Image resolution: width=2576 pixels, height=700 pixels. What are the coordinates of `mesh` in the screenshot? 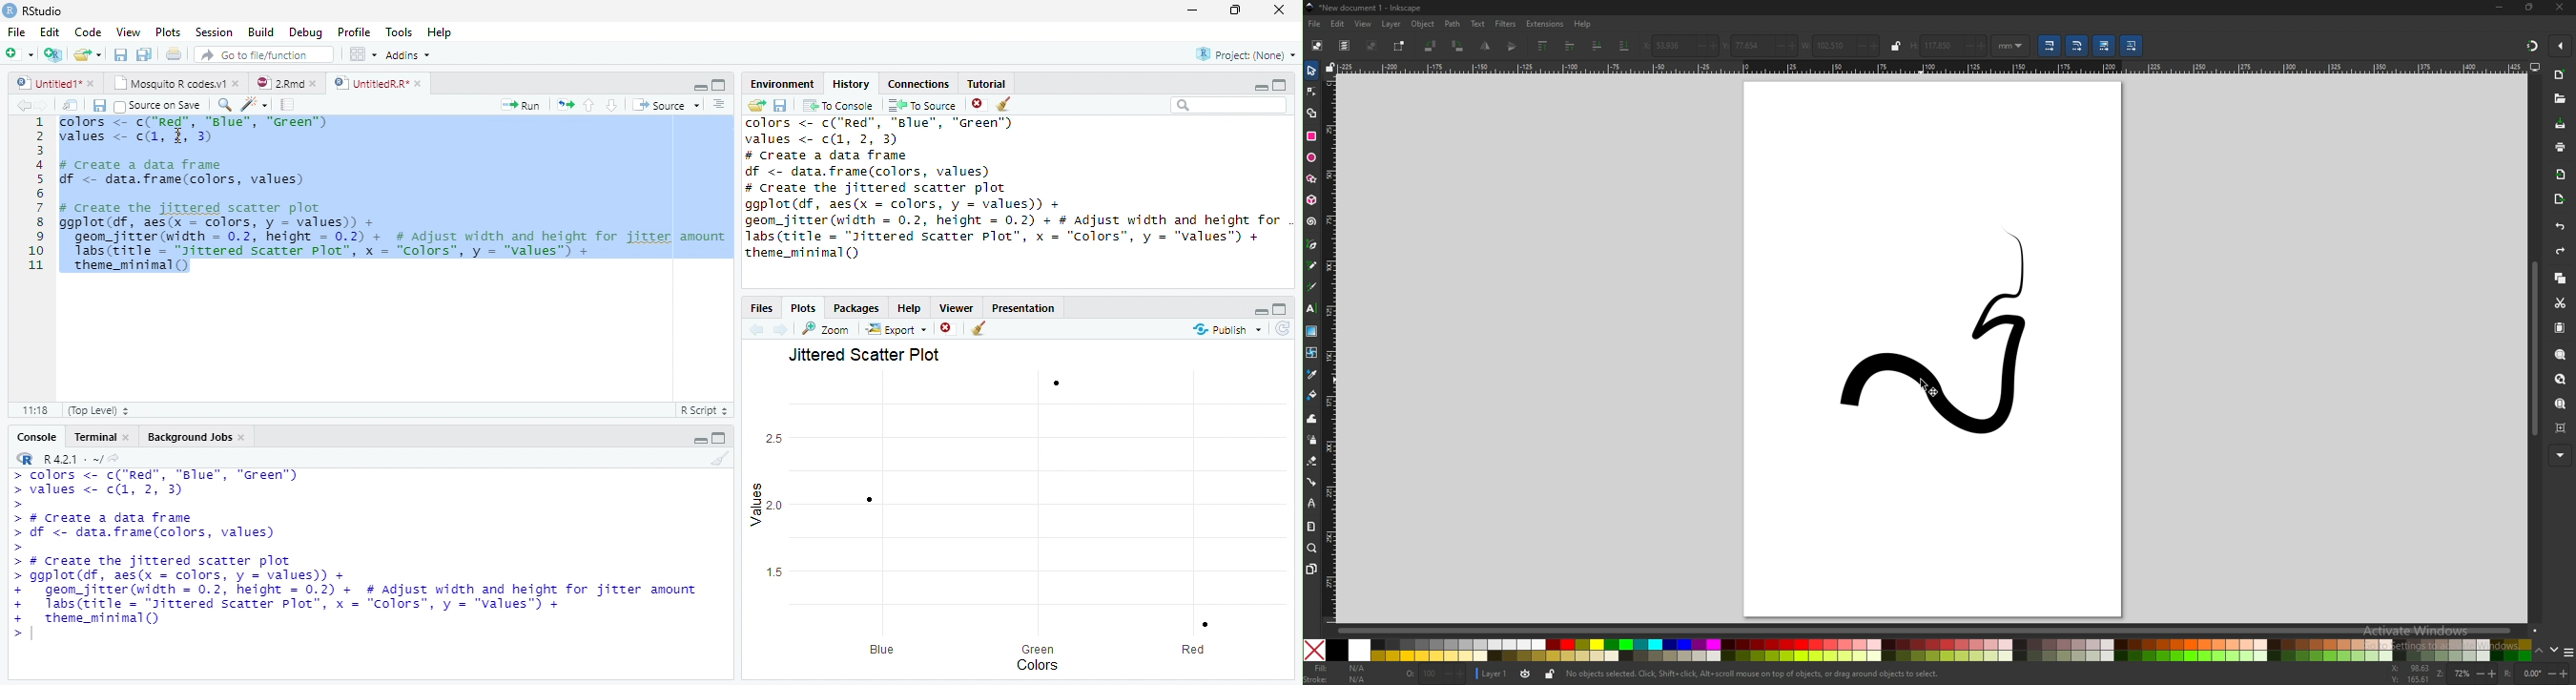 It's located at (1311, 351).